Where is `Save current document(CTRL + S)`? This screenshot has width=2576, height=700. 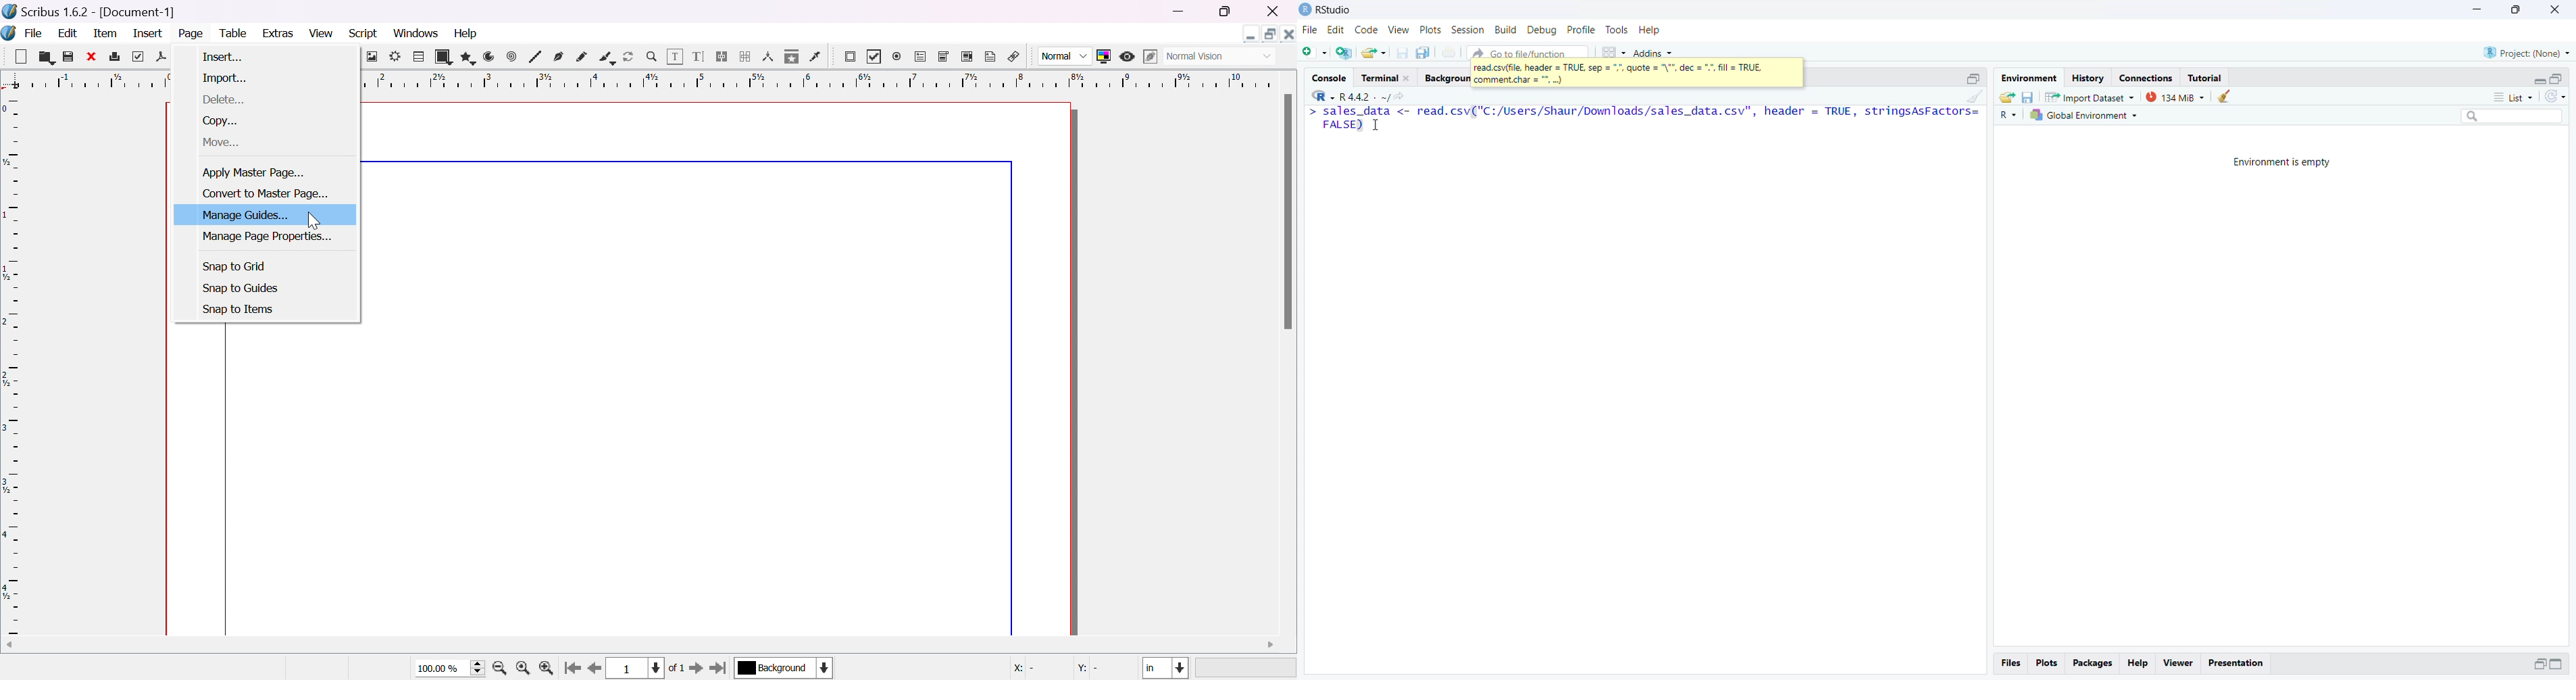 Save current document(CTRL + S) is located at coordinates (1401, 54).